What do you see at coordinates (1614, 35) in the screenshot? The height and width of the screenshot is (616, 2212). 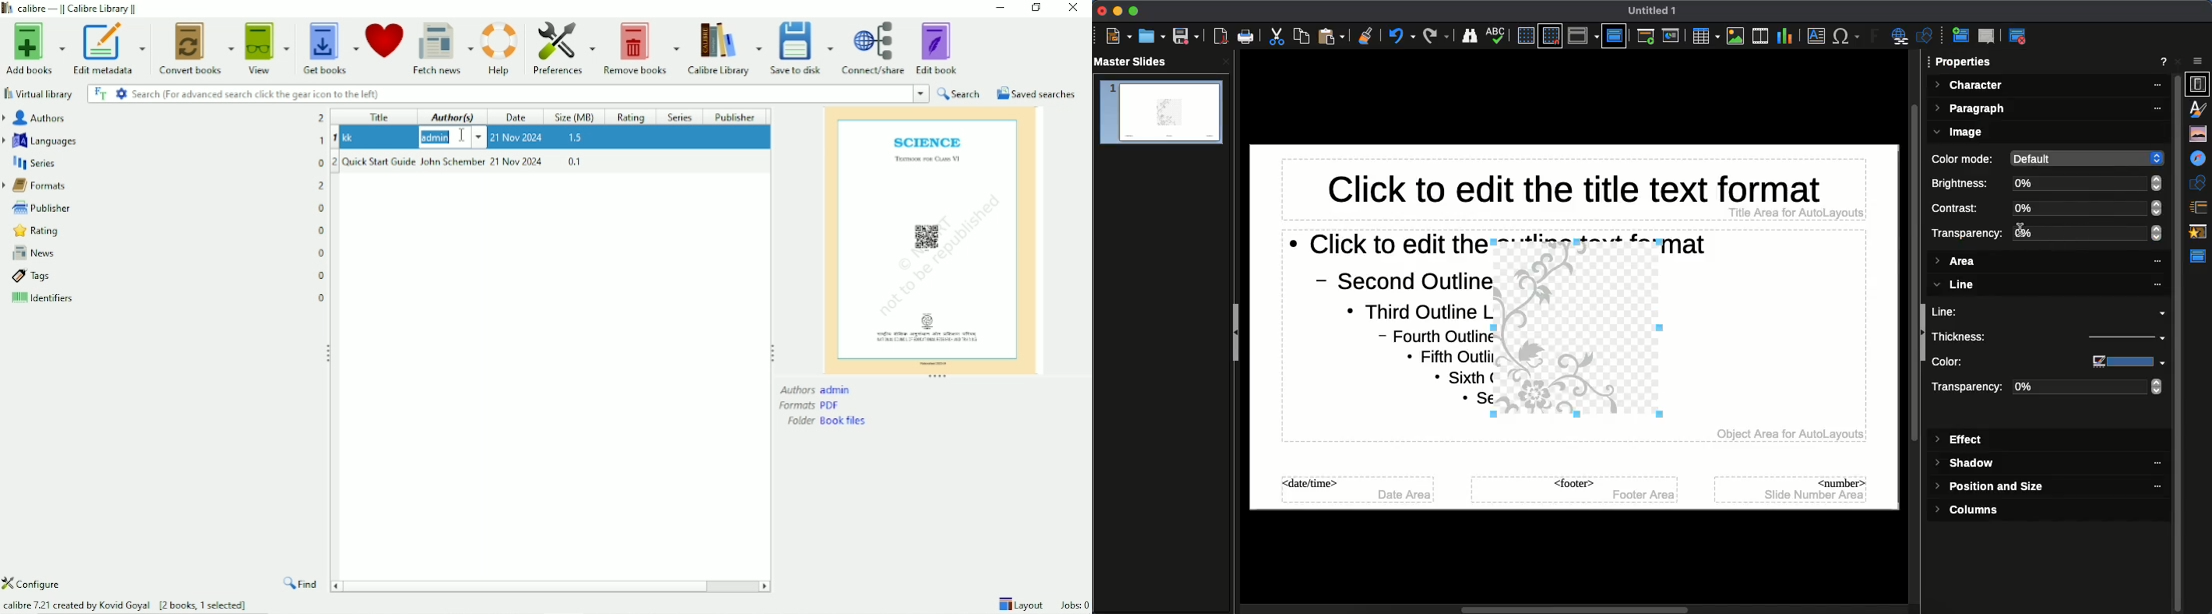 I see `Master slide` at bounding box center [1614, 35].